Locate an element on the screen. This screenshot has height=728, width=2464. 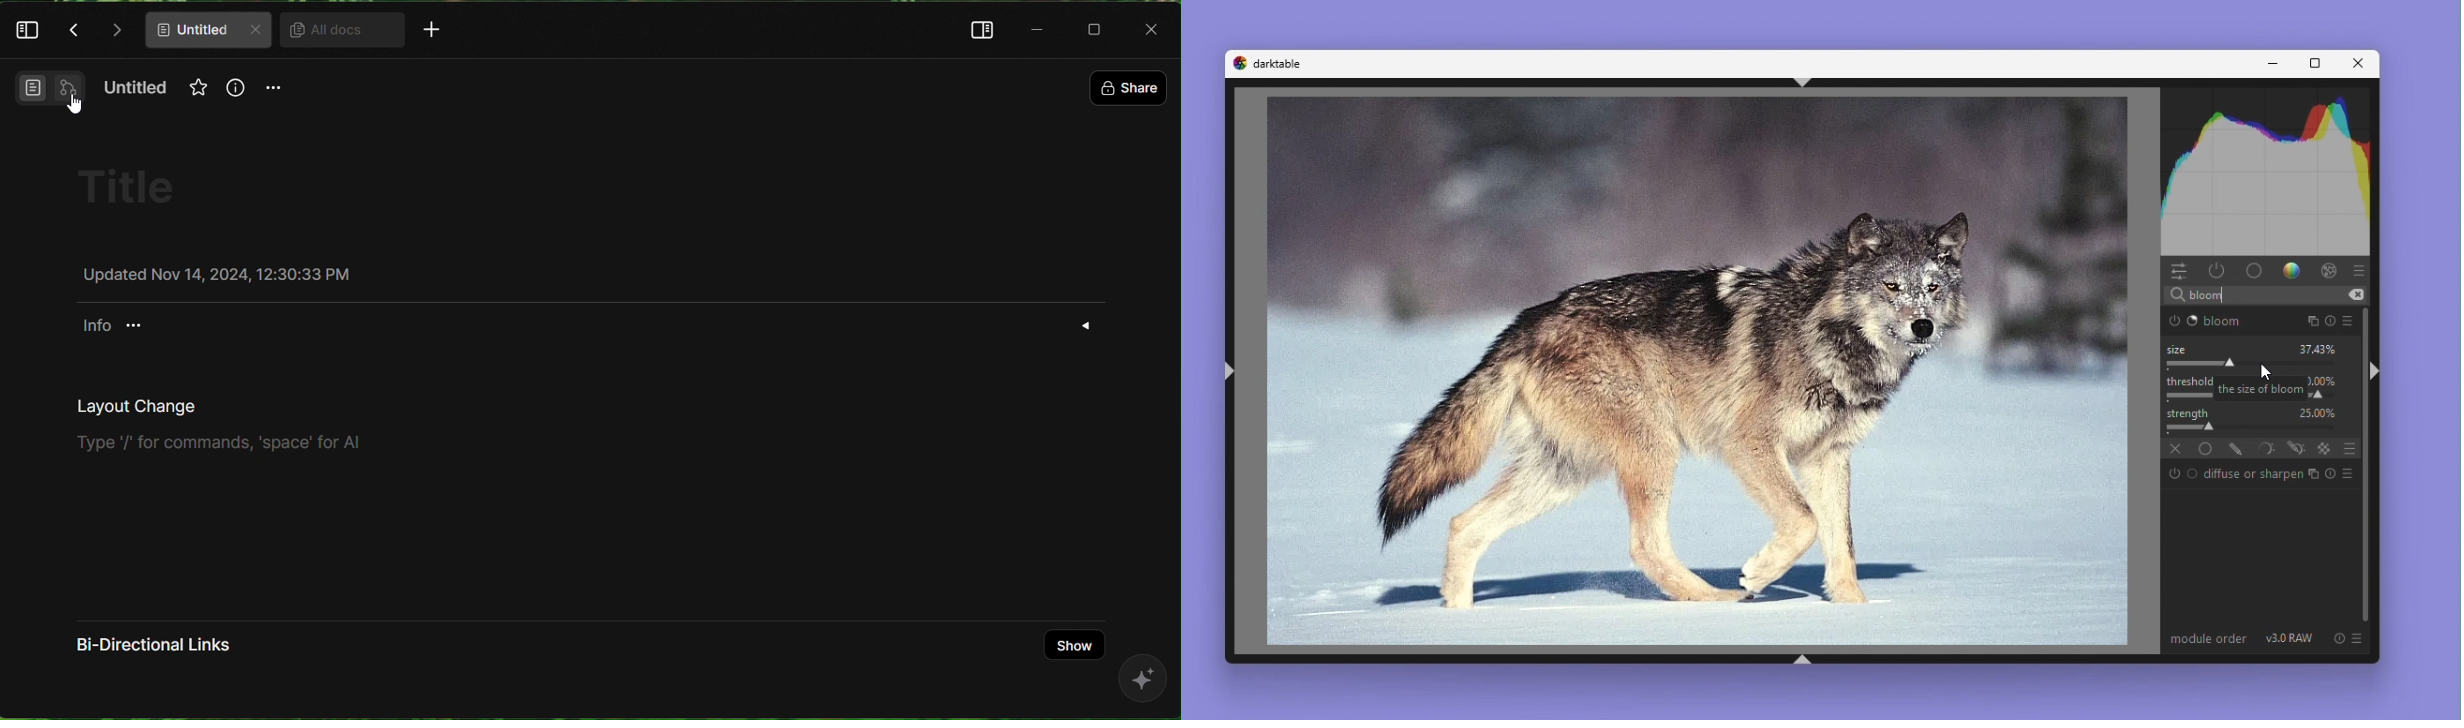
Dark table logo is located at coordinates (1235, 64).